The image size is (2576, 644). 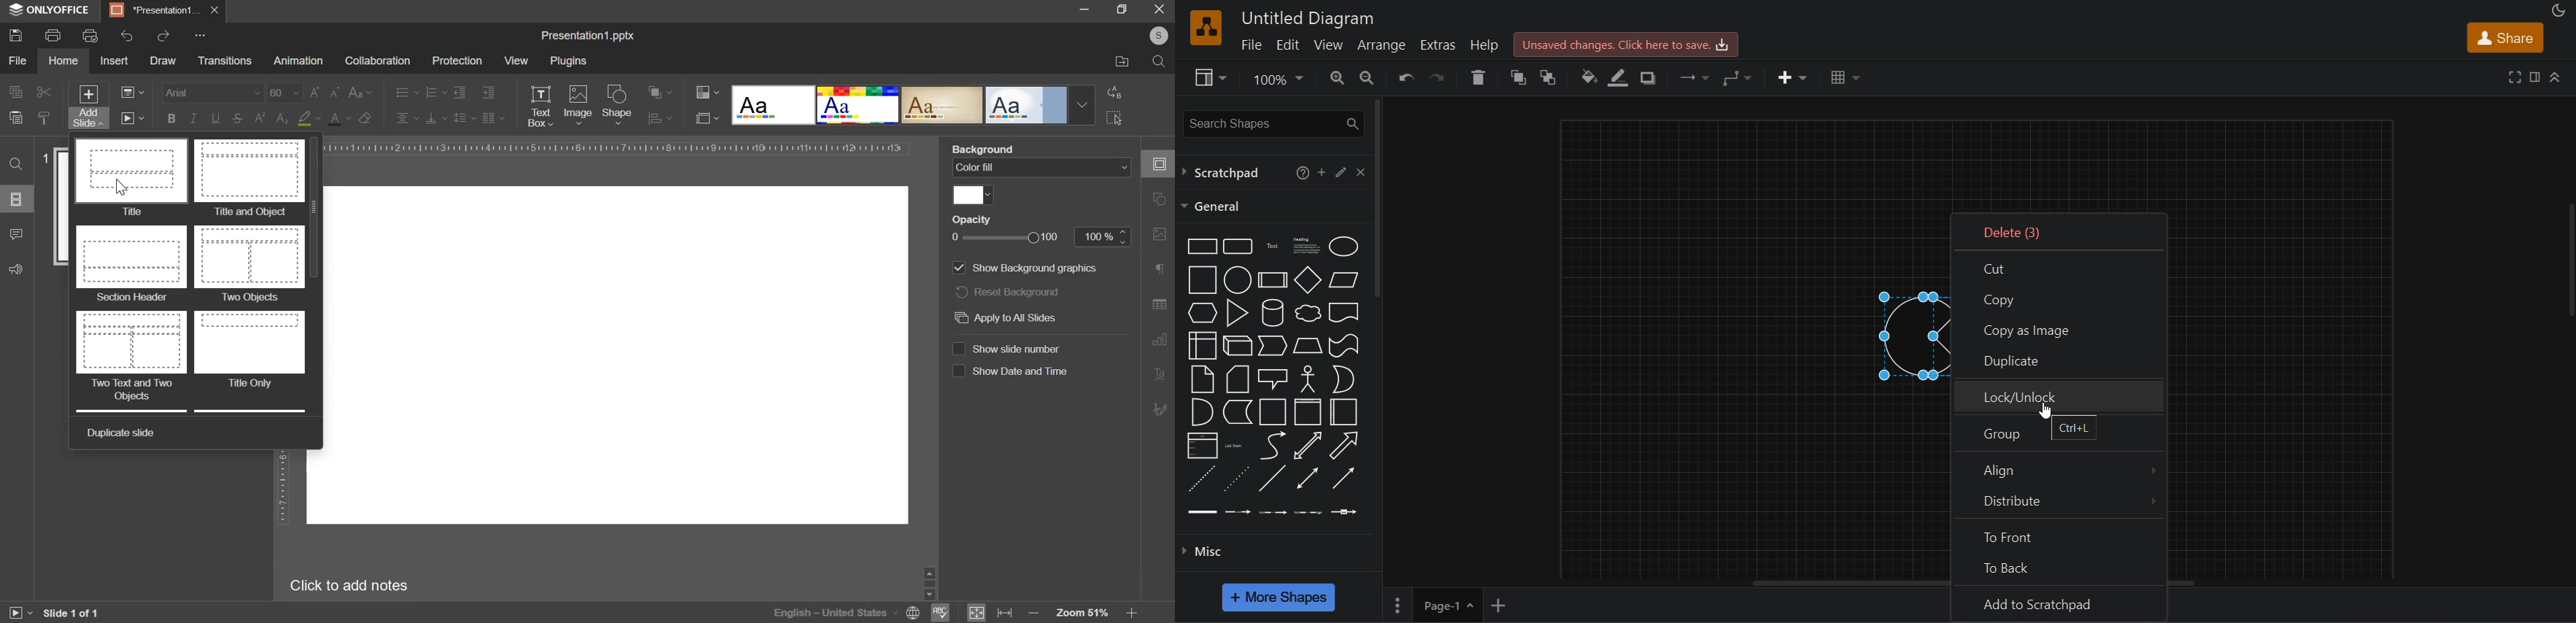 I want to click on align, so click(x=2055, y=468).